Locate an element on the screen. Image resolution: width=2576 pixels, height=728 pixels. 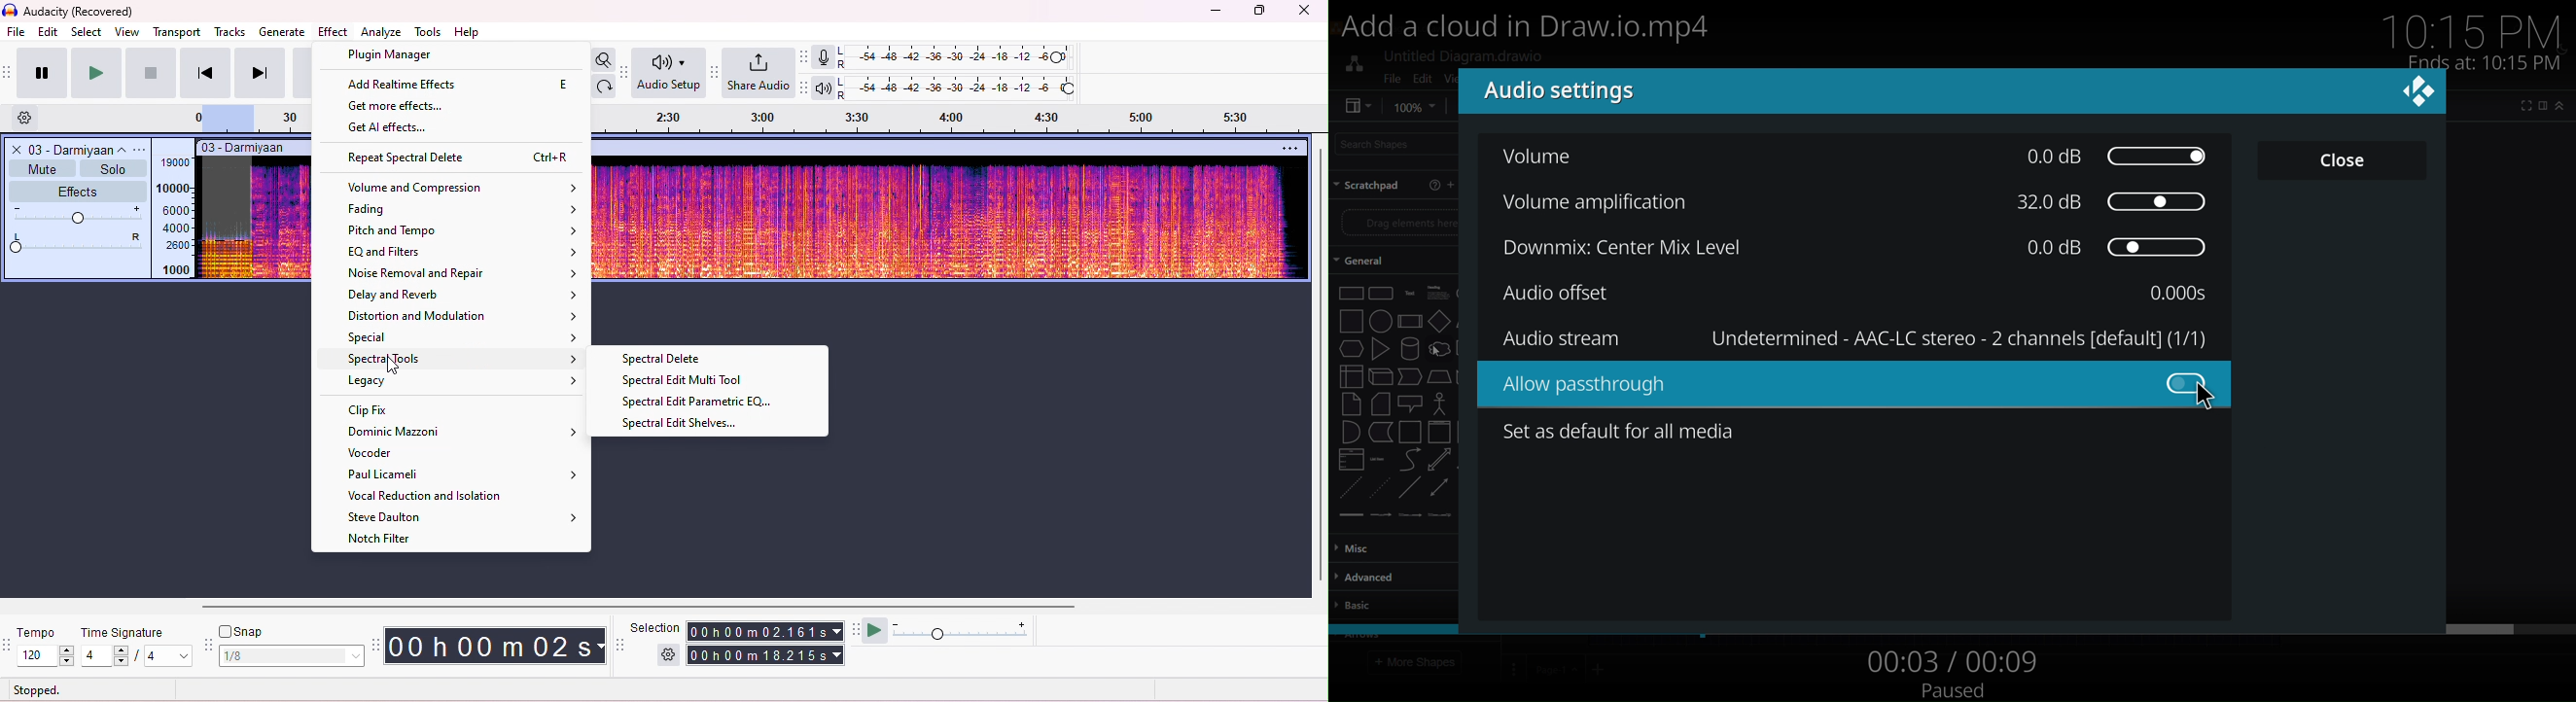
tempo tools is located at coordinates (9, 647).